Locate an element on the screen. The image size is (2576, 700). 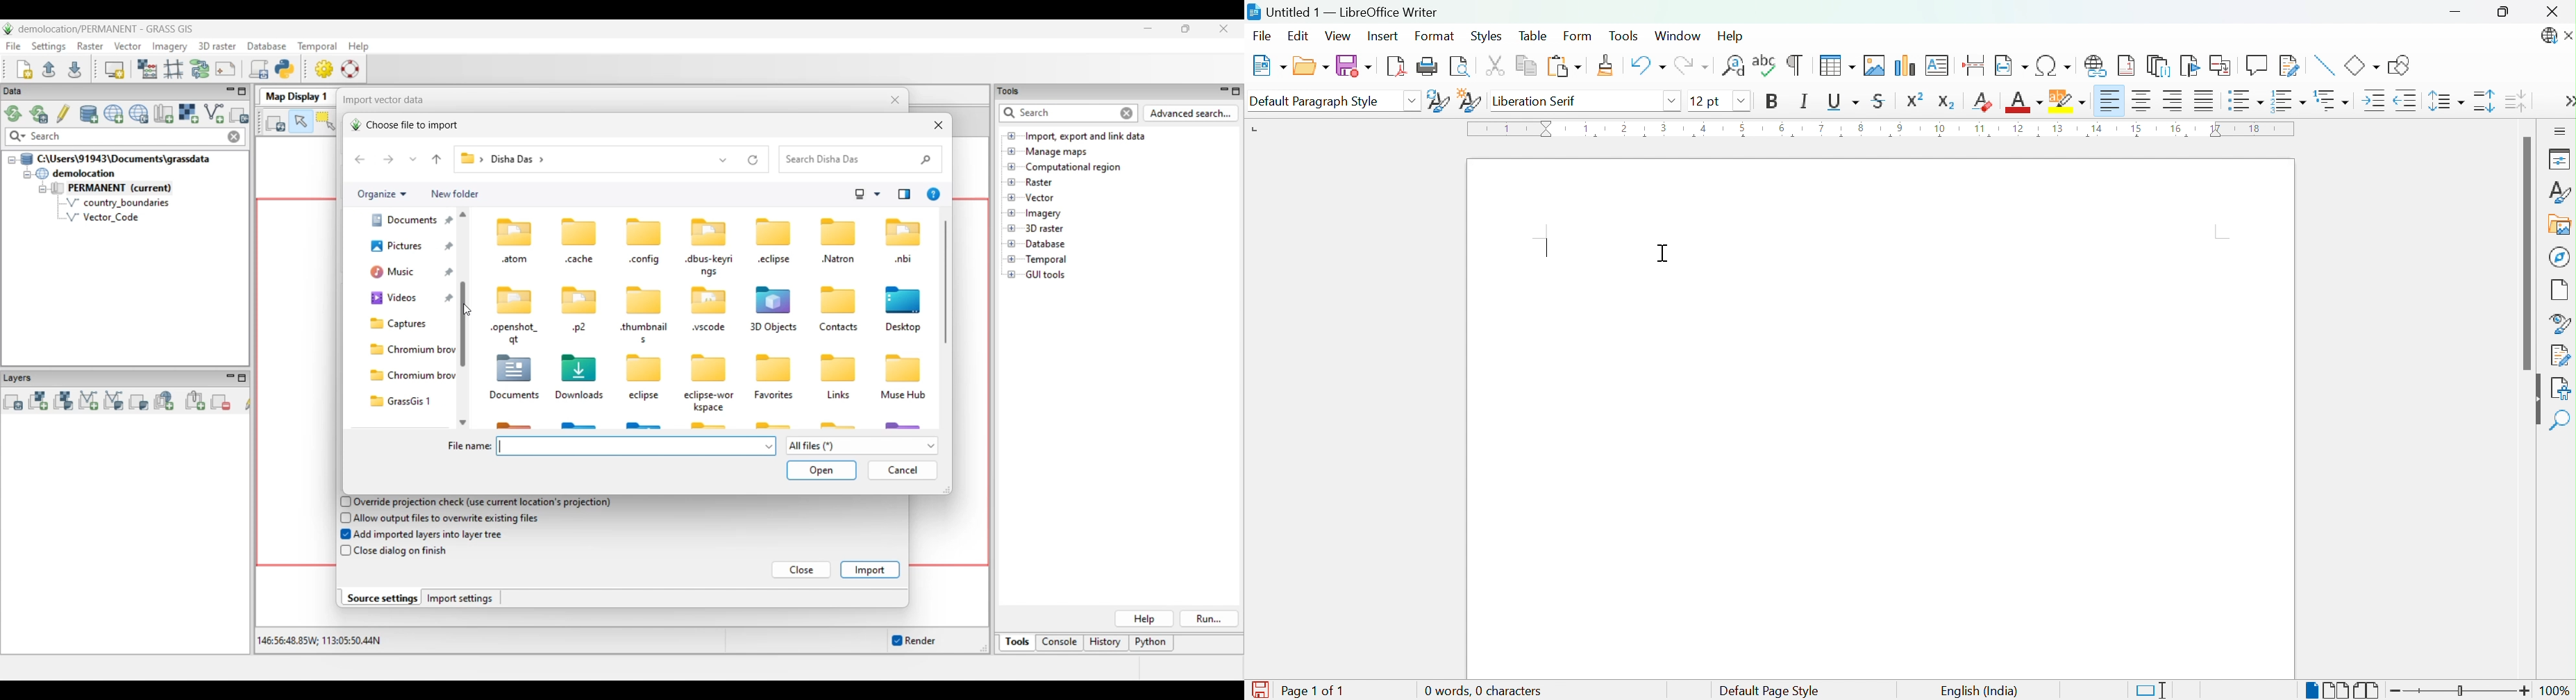
Select outline format is located at coordinates (2333, 101).